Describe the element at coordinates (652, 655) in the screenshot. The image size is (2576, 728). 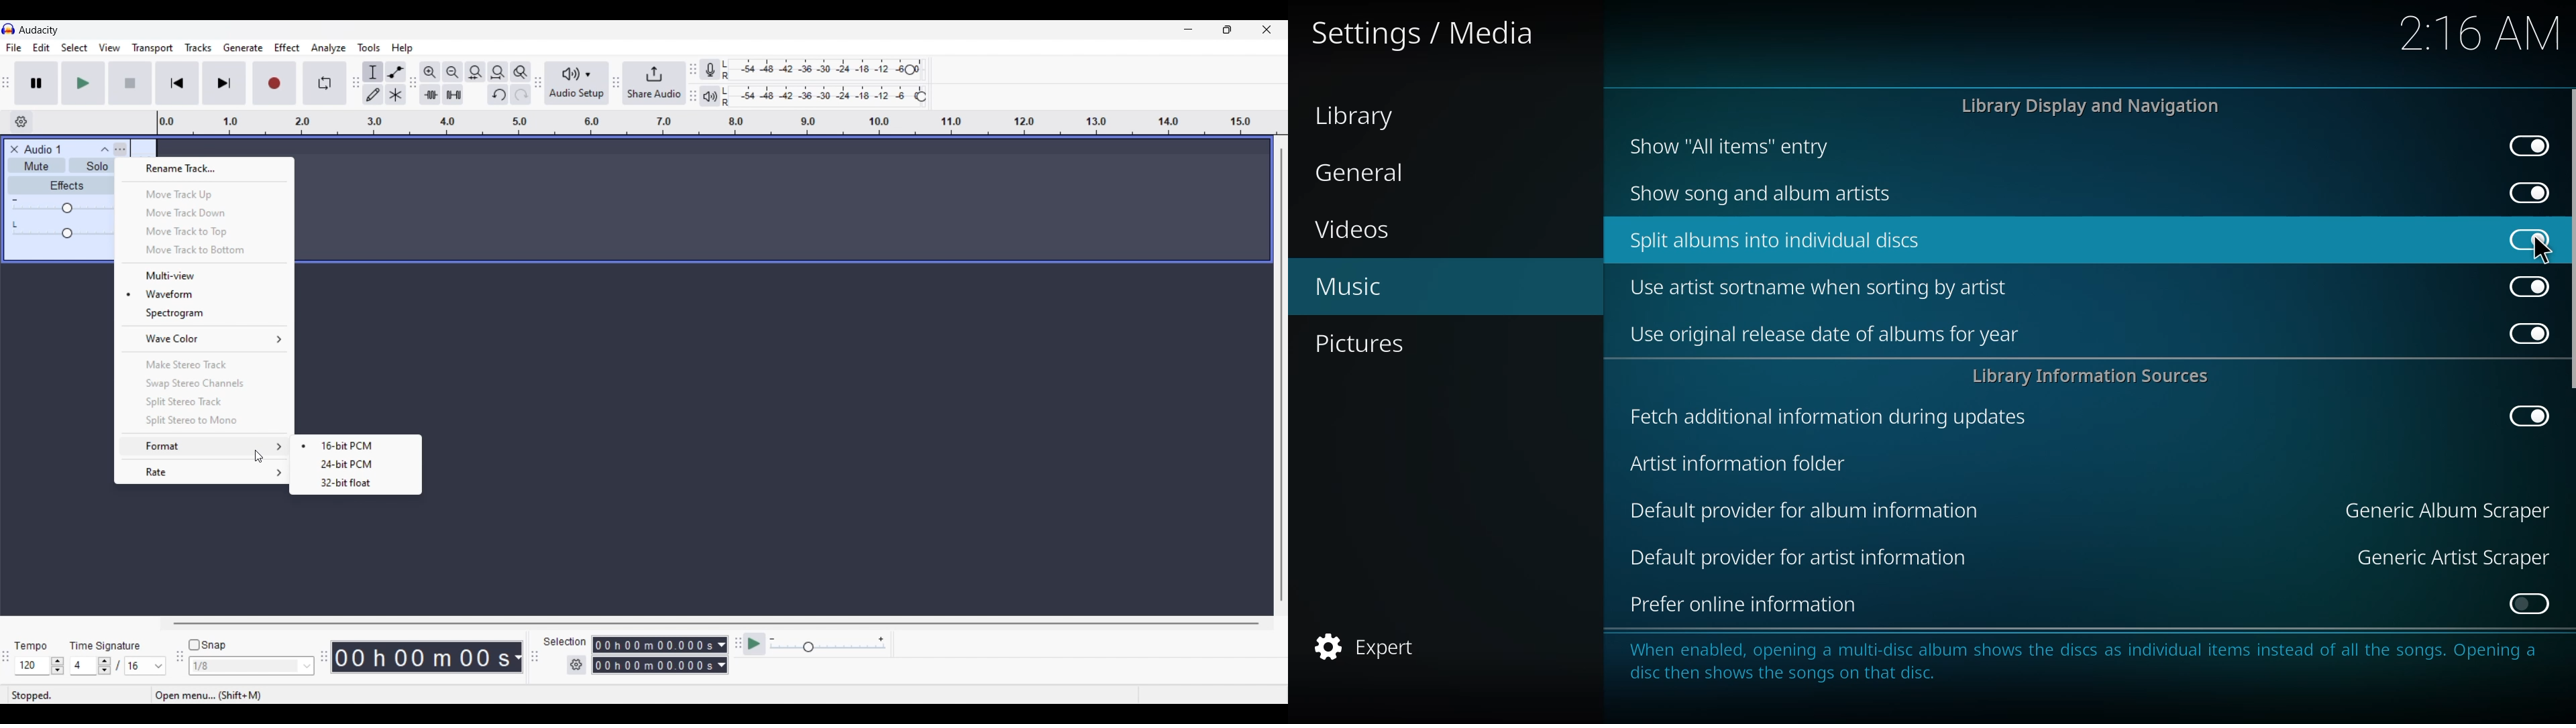
I see `Recording duration` at that location.